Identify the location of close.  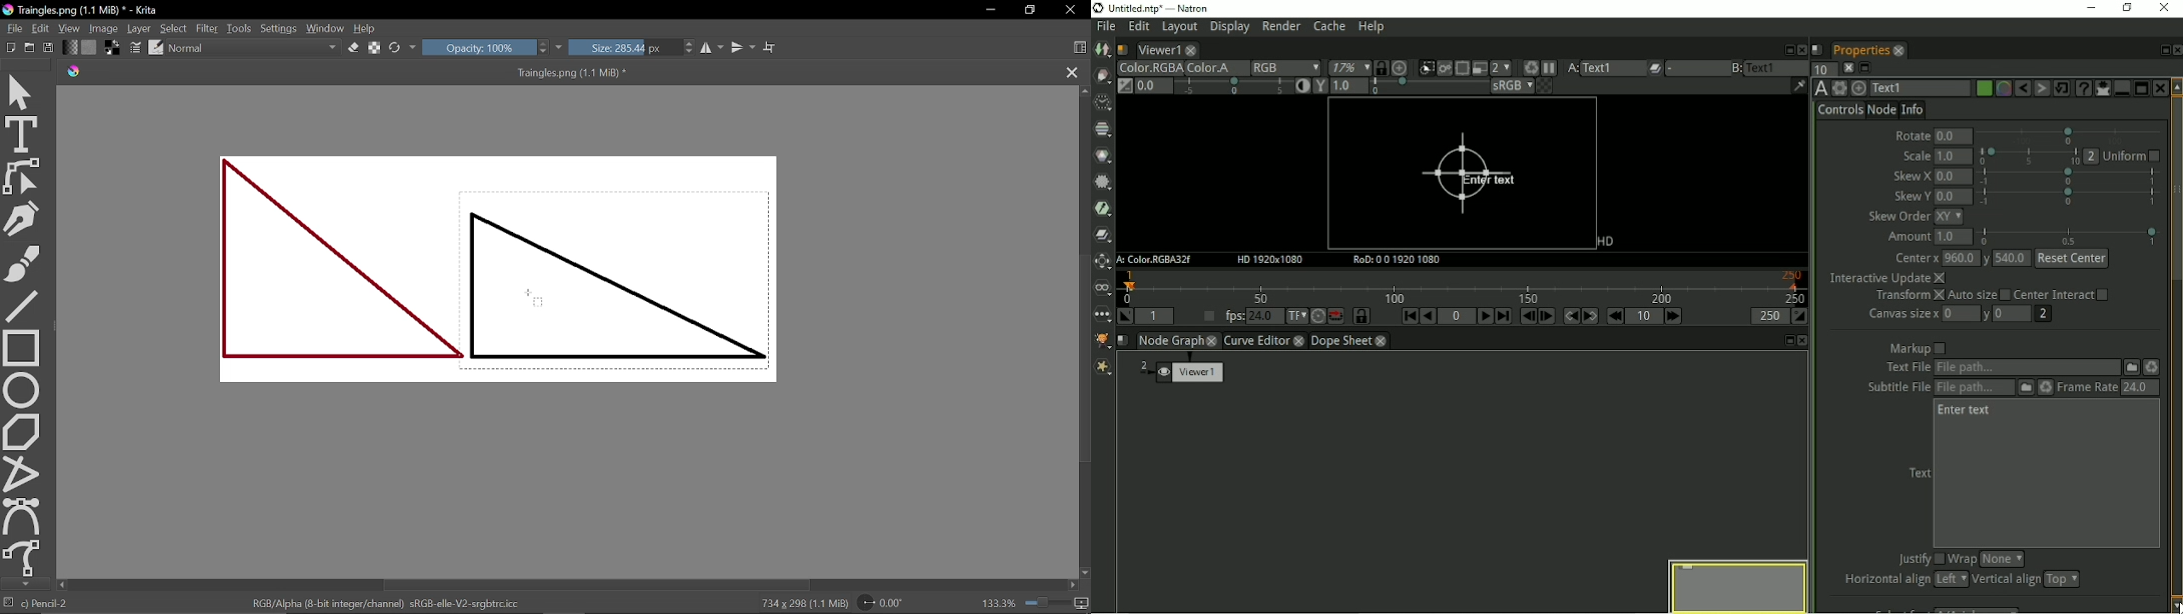
(1898, 50).